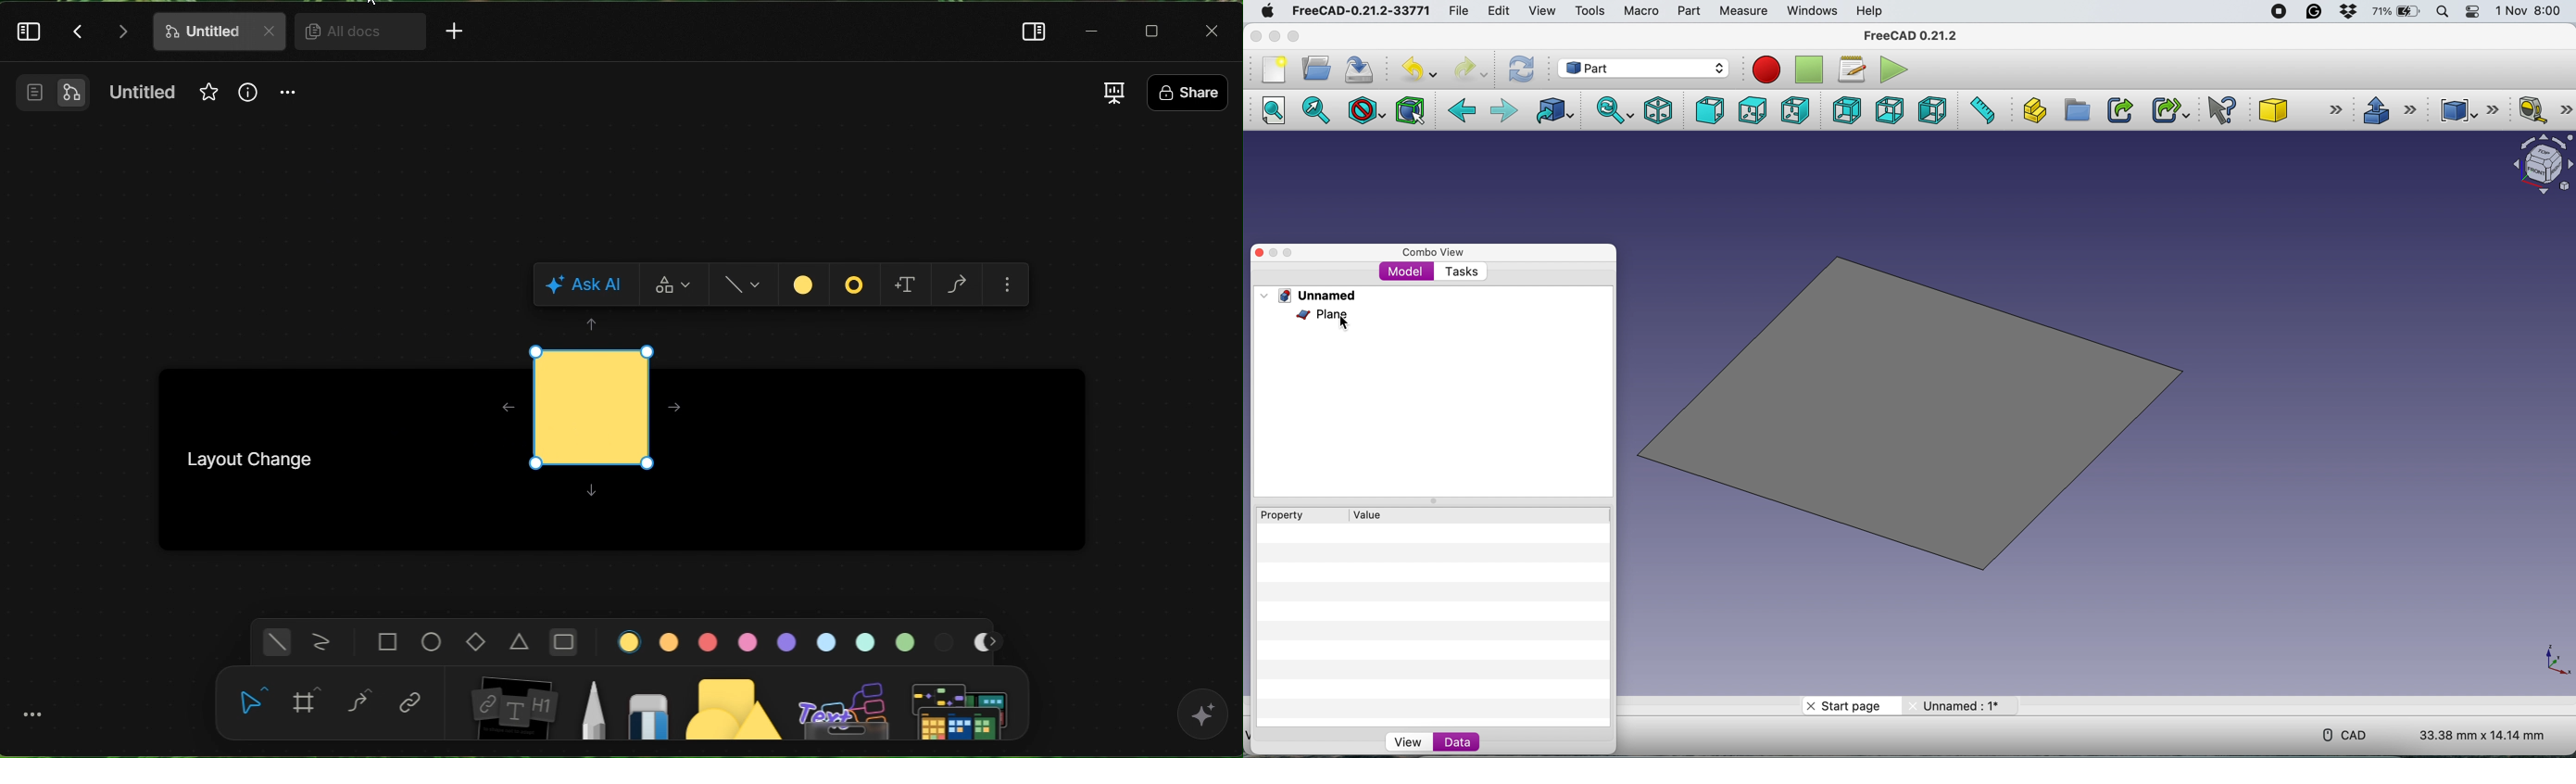  What do you see at coordinates (798, 639) in the screenshot?
I see `color` at bounding box center [798, 639].